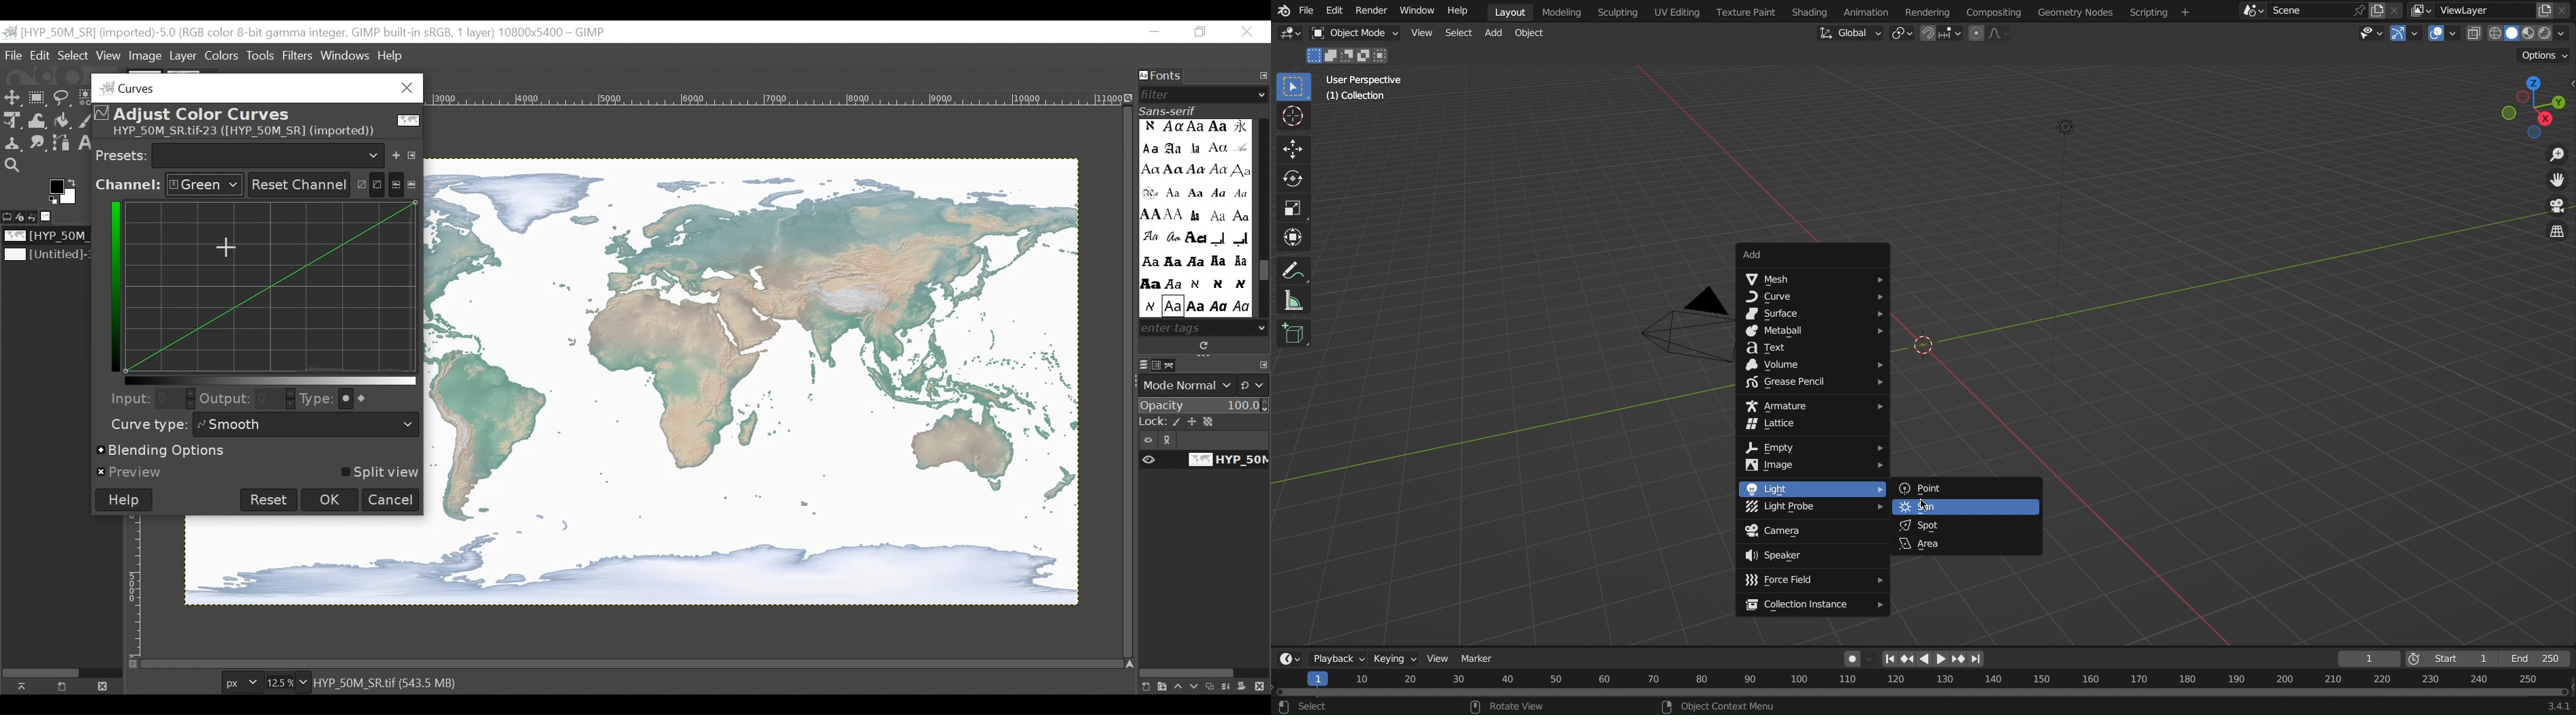 The image size is (2576, 728). What do you see at coordinates (8, 215) in the screenshot?
I see `Tool options` at bounding box center [8, 215].